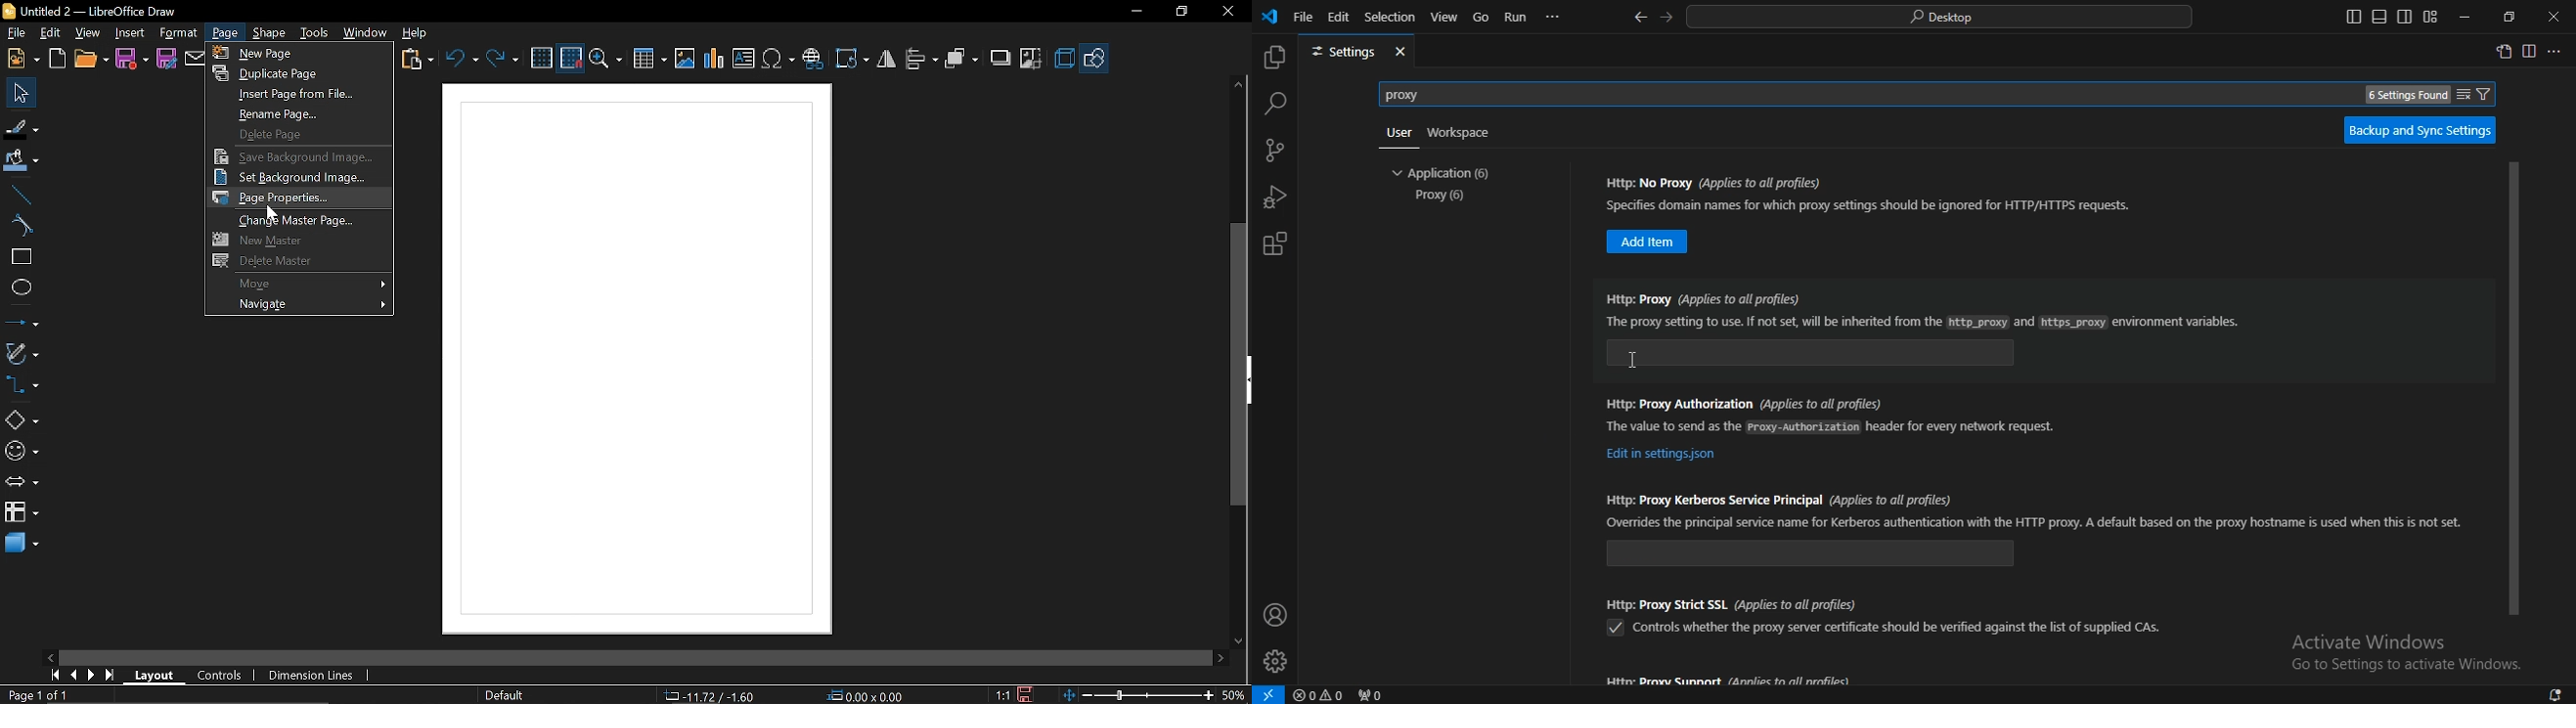 This screenshot has height=728, width=2576. Describe the element at coordinates (417, 32) in the screenshot. I see `Help` at that location.